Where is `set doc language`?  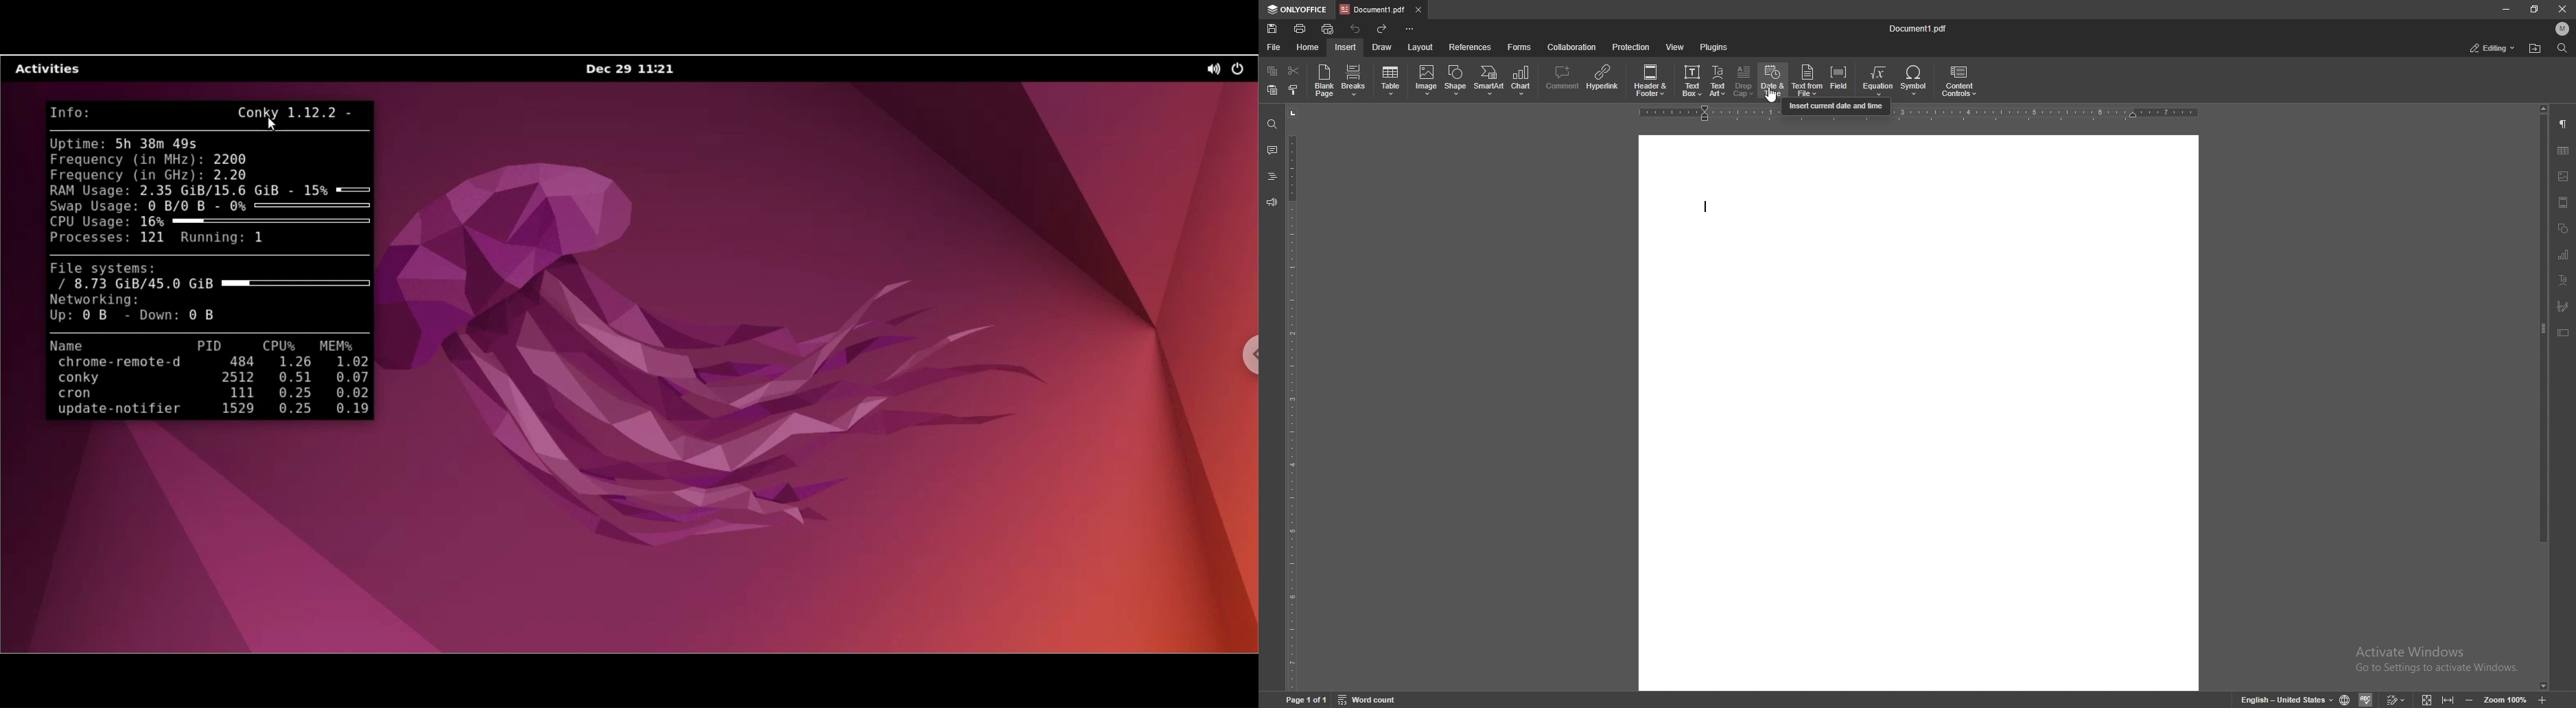
set doc language is located at coordinates (2345, 699).